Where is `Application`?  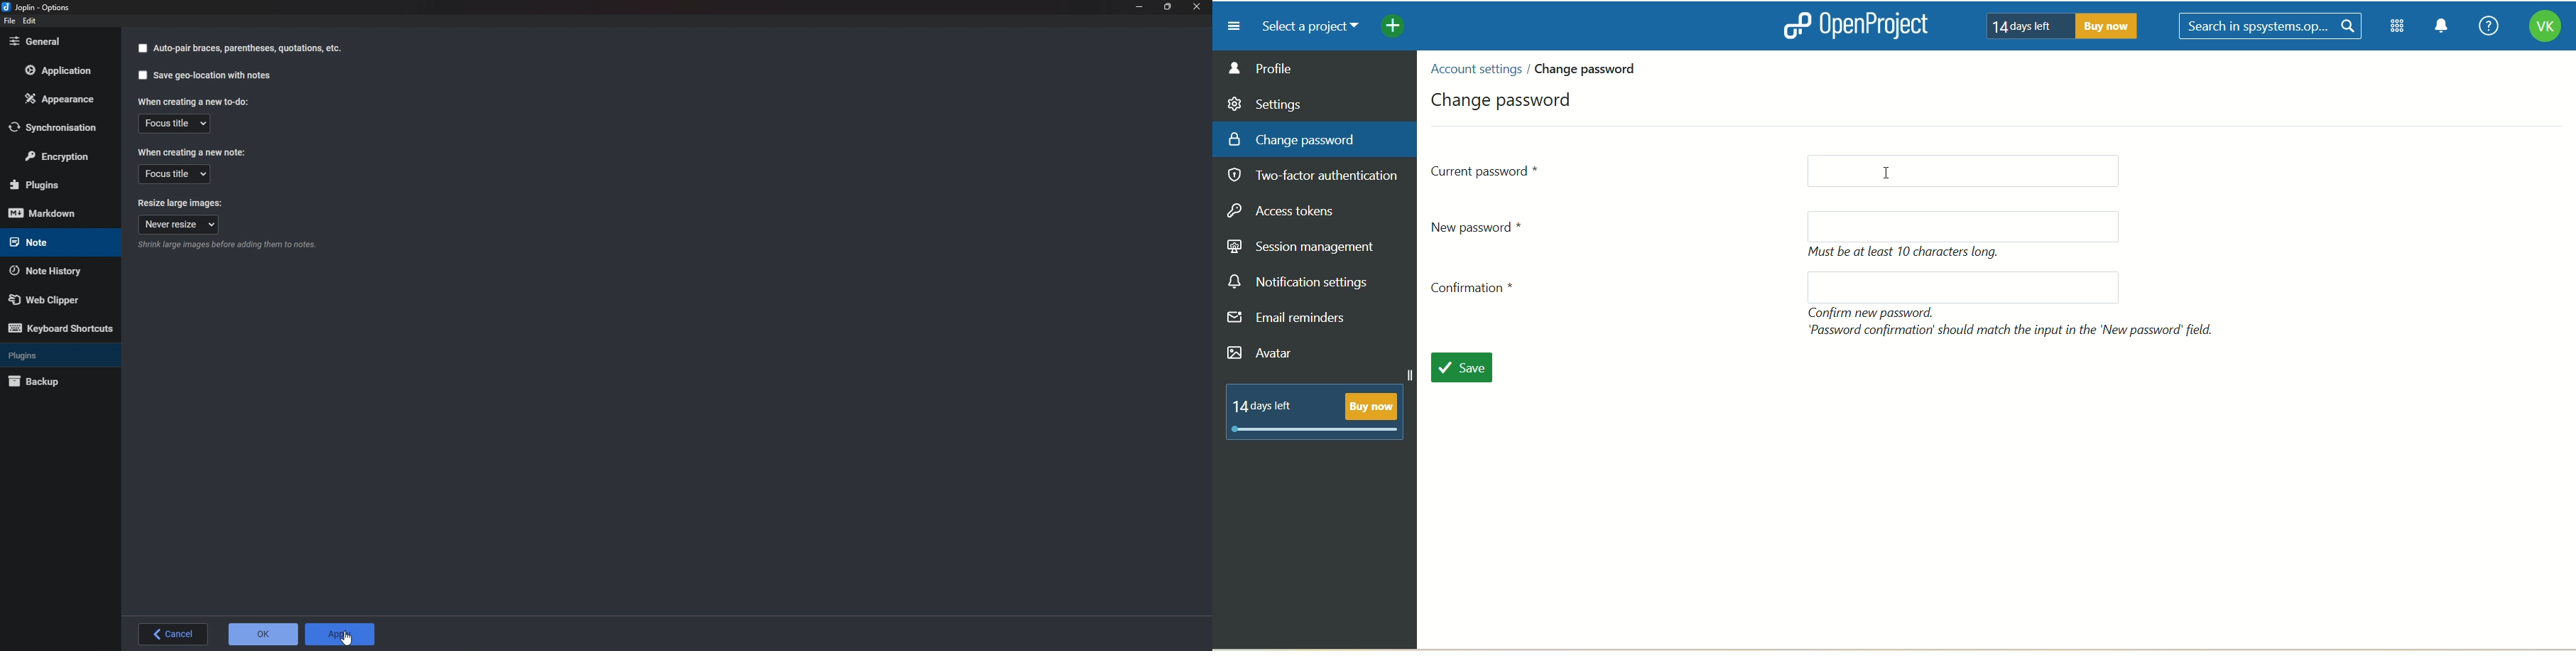
Application is located at coordinates (64, 70).